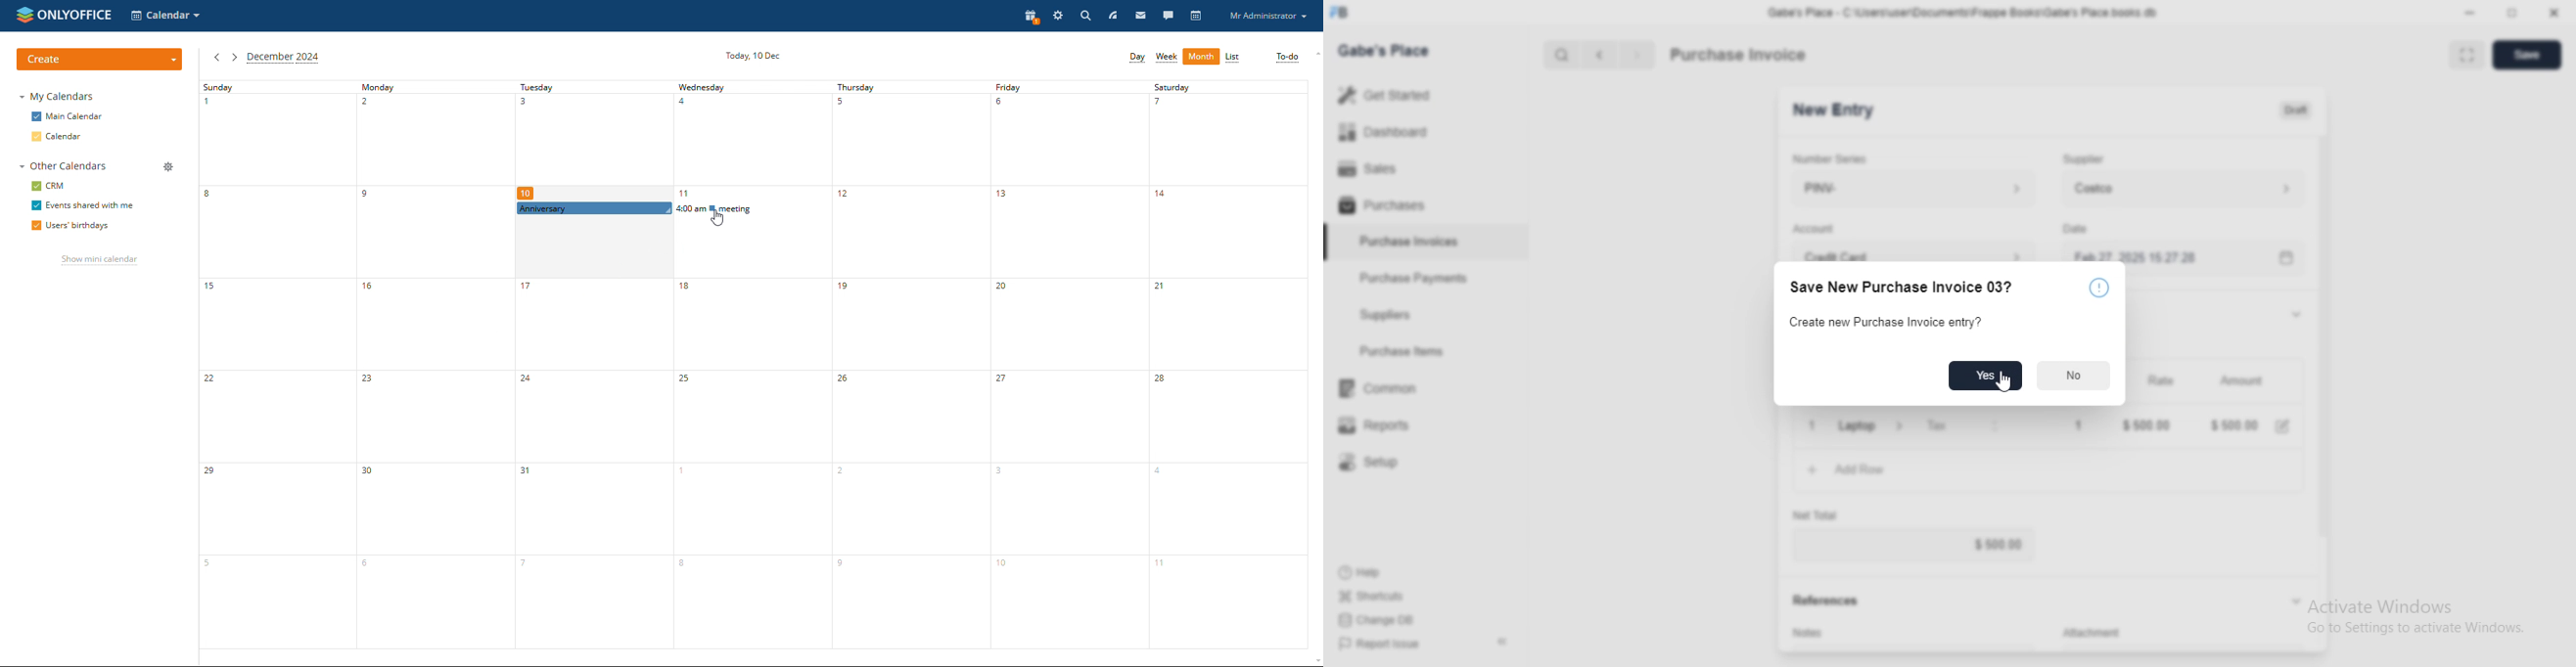  What do you see at coordinates (2527, 55) in the screenshot?
I see `Save` at bounding box center [2527, 55].